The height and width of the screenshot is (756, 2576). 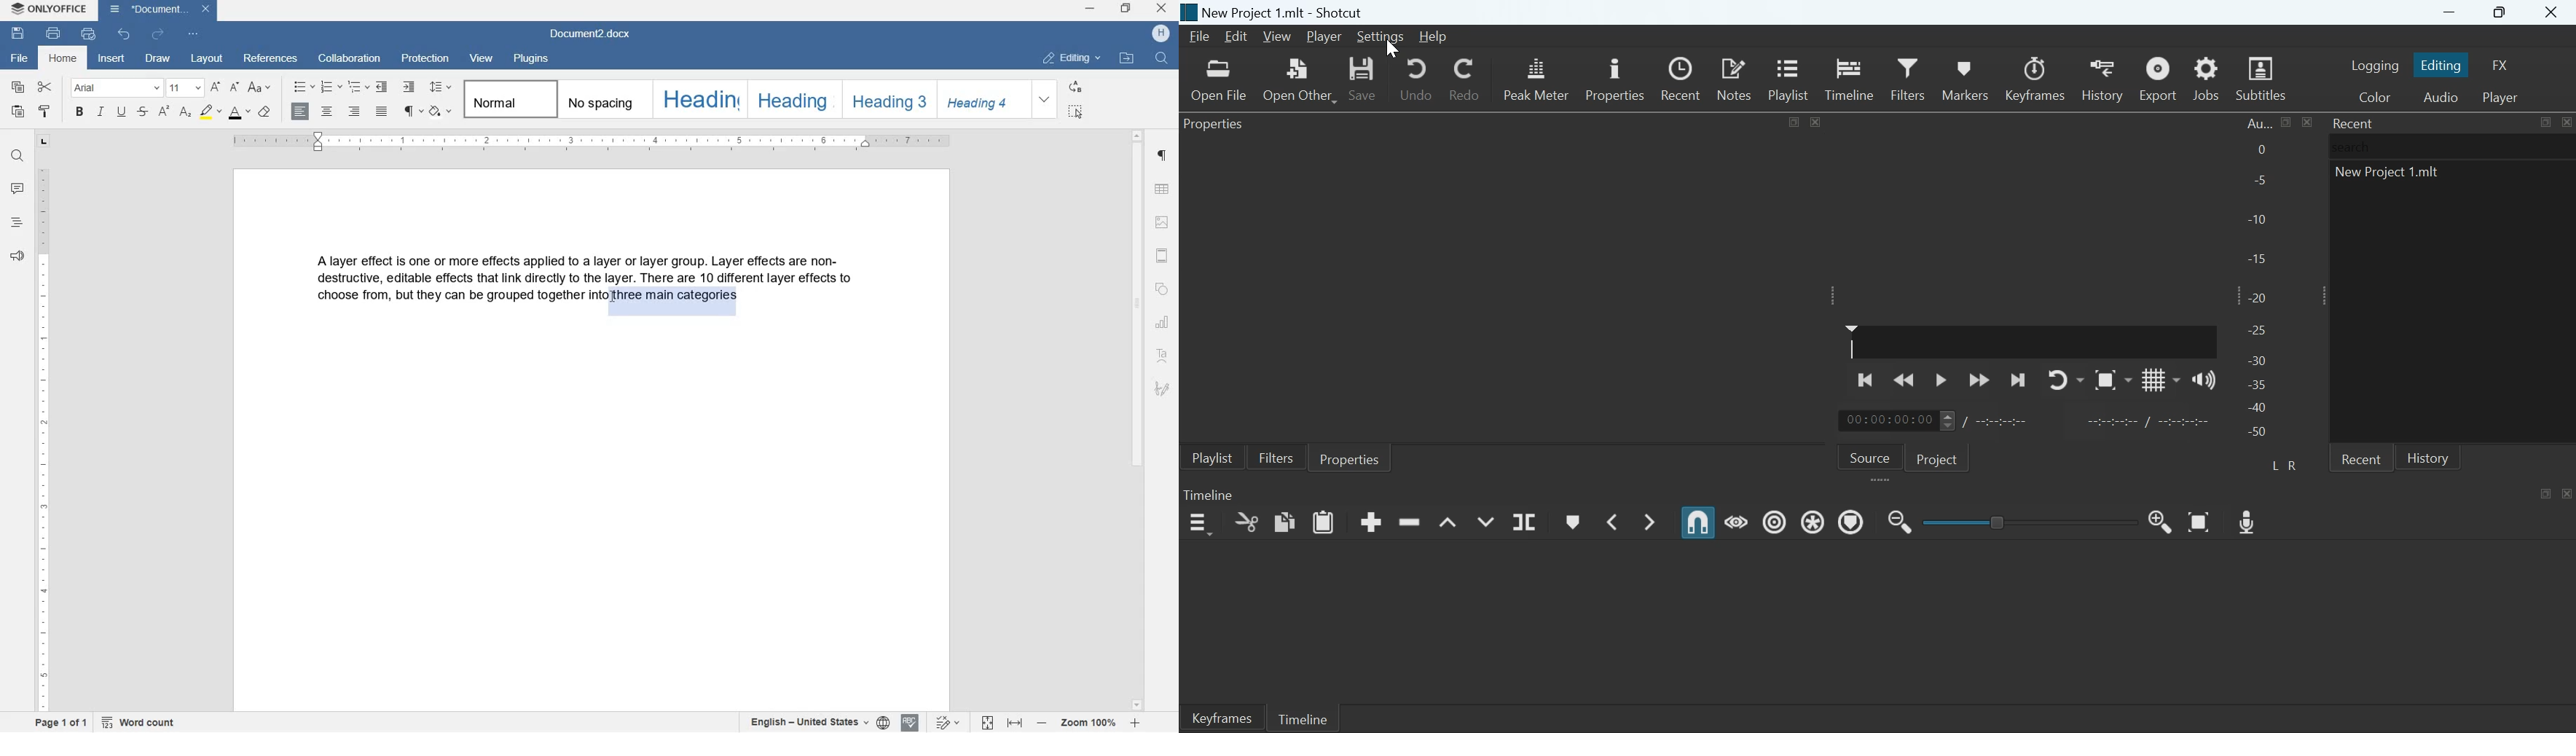 What do you see at coordinates (2306, 122) in the screenshot?
I see `close` at bounding box center [2306, 122].